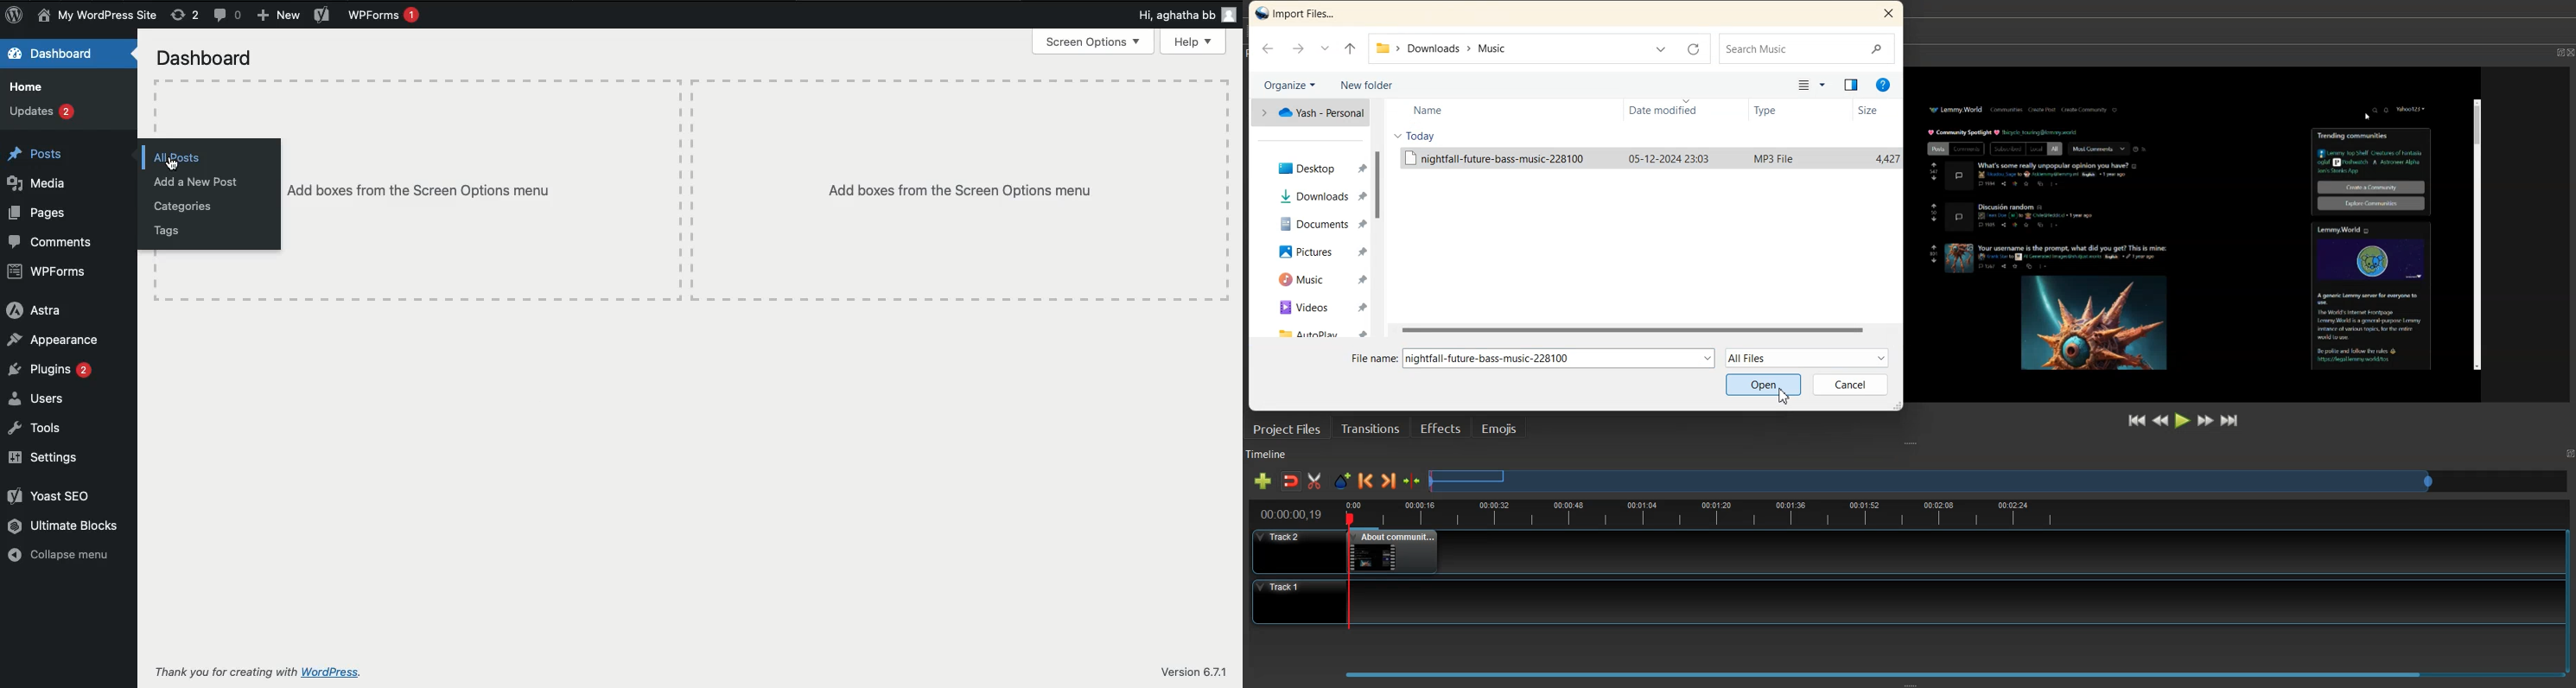 The image size is (2576, 700). Describe the element at coordinates (1674, 110) in the screenshot. I see `Date modified` at that location.